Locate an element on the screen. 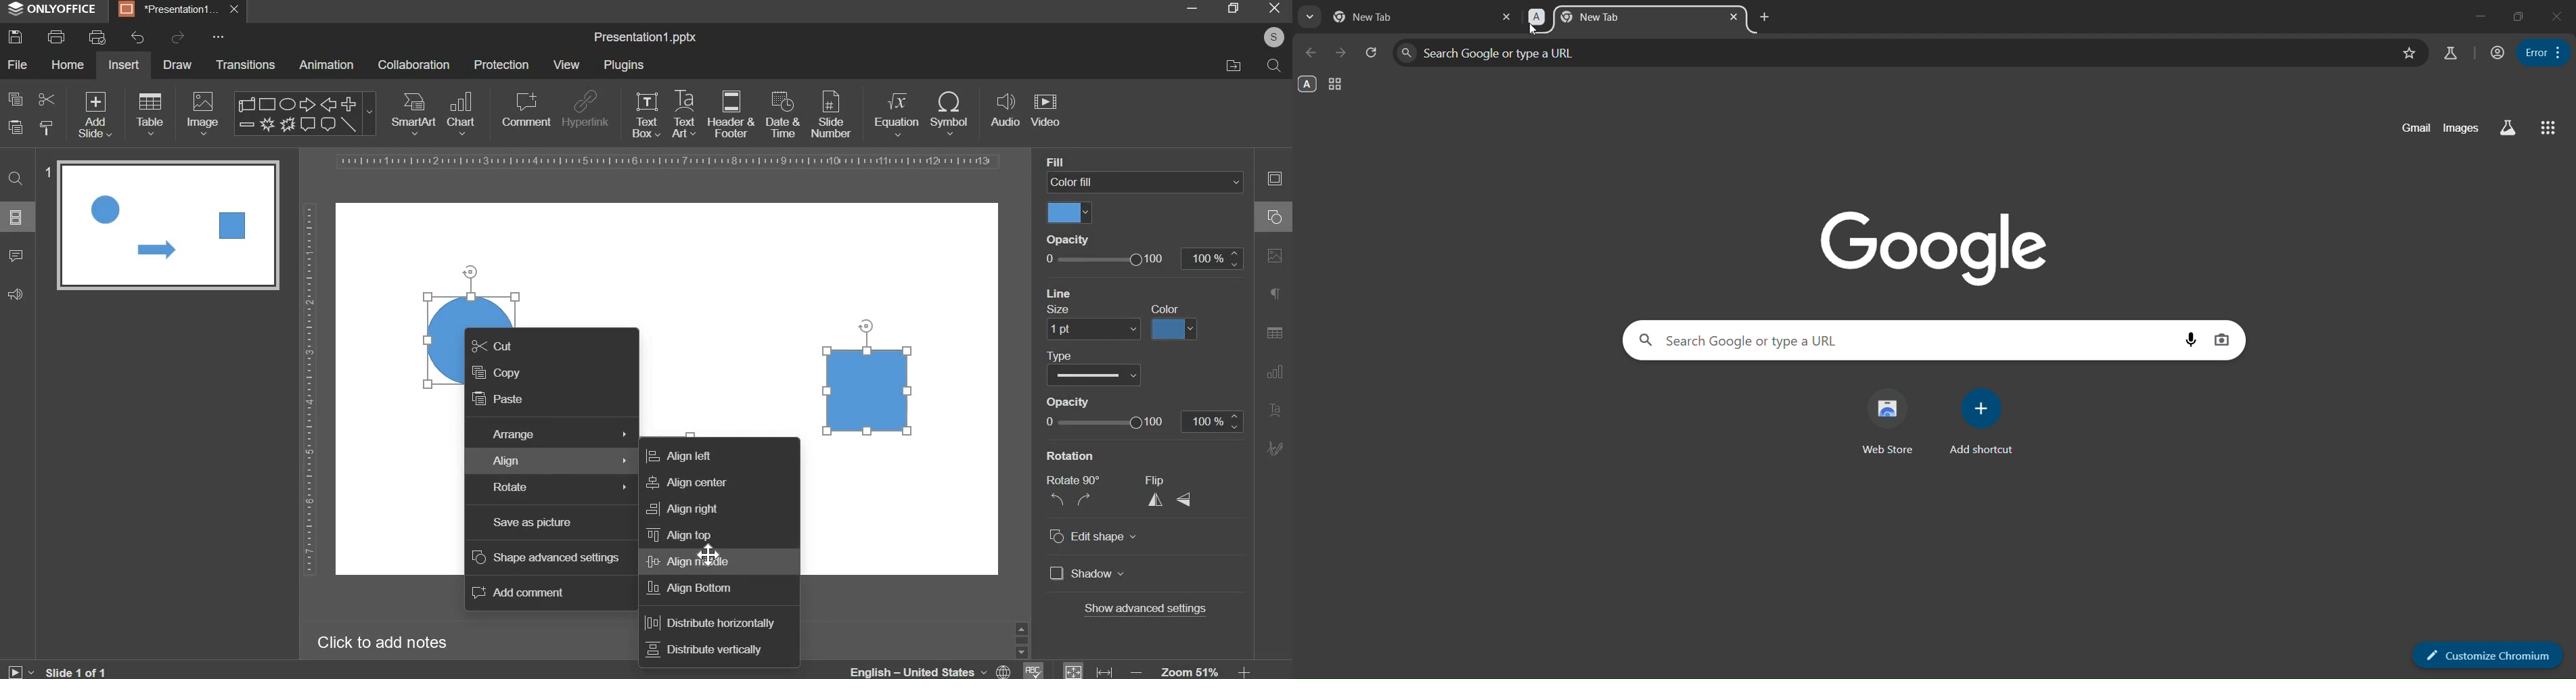 This screenshot has height=700, width=2576. transitions is located at coordinates (246, 64).